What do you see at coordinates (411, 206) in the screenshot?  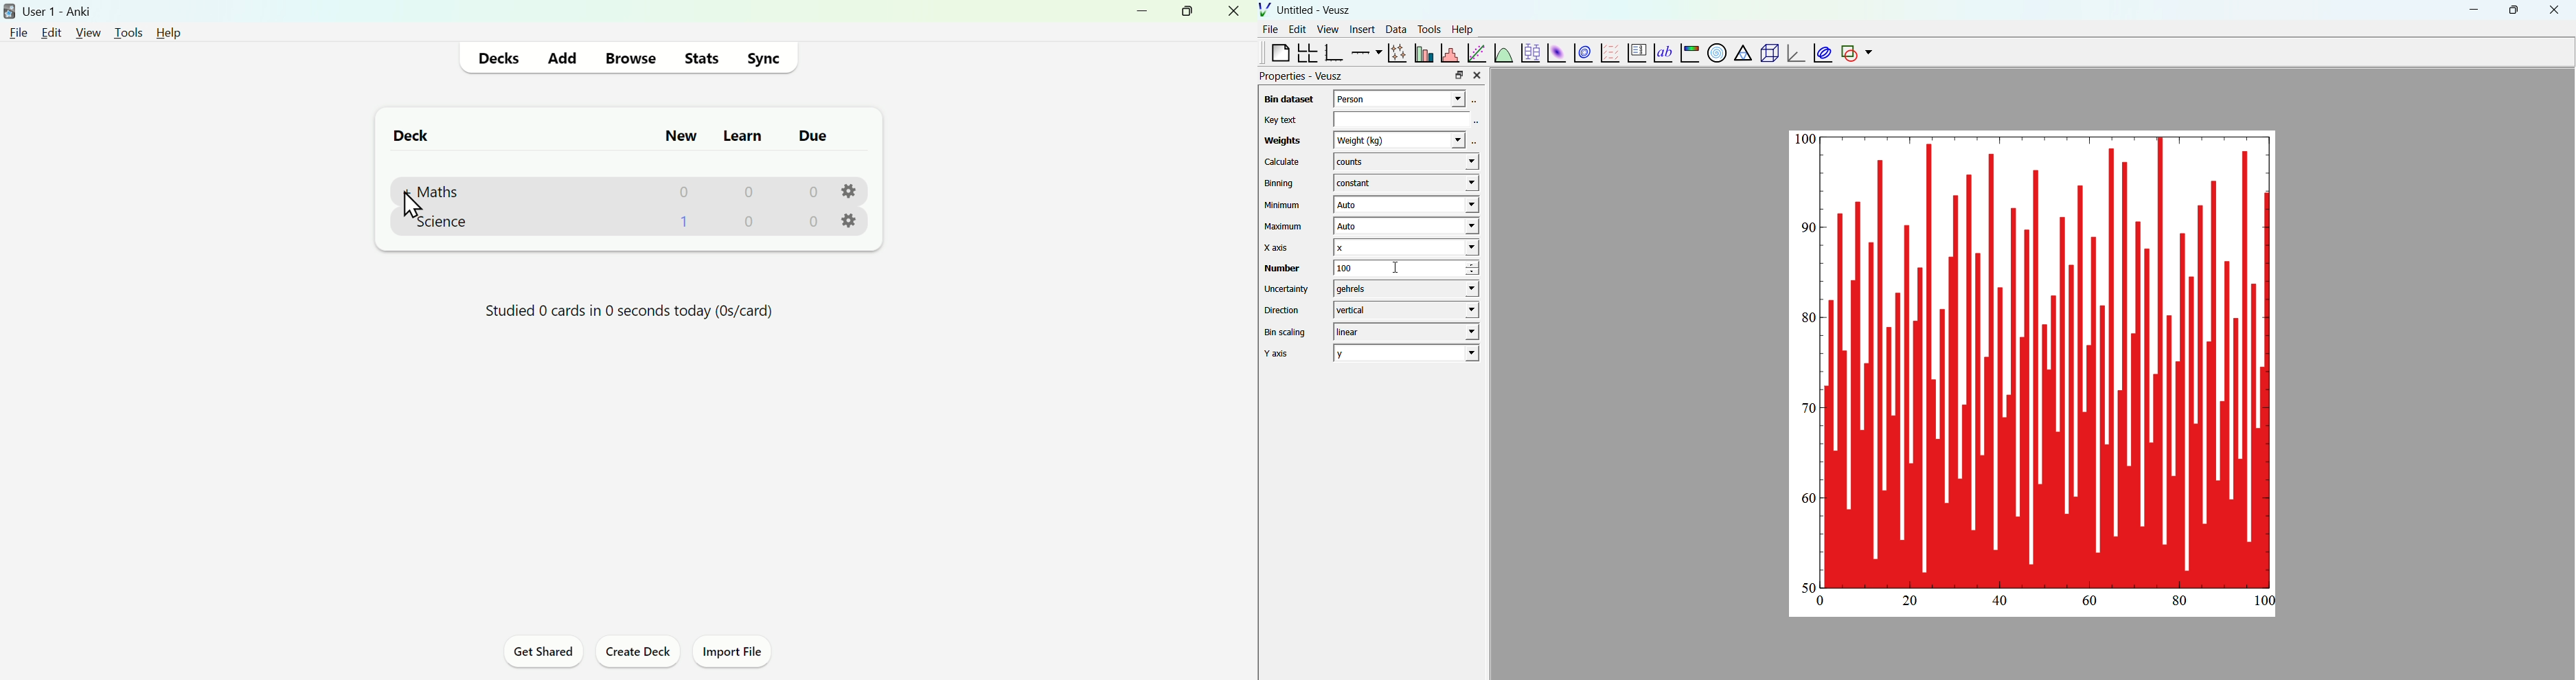 I see `Cursor` at bounding box center [411, 206].